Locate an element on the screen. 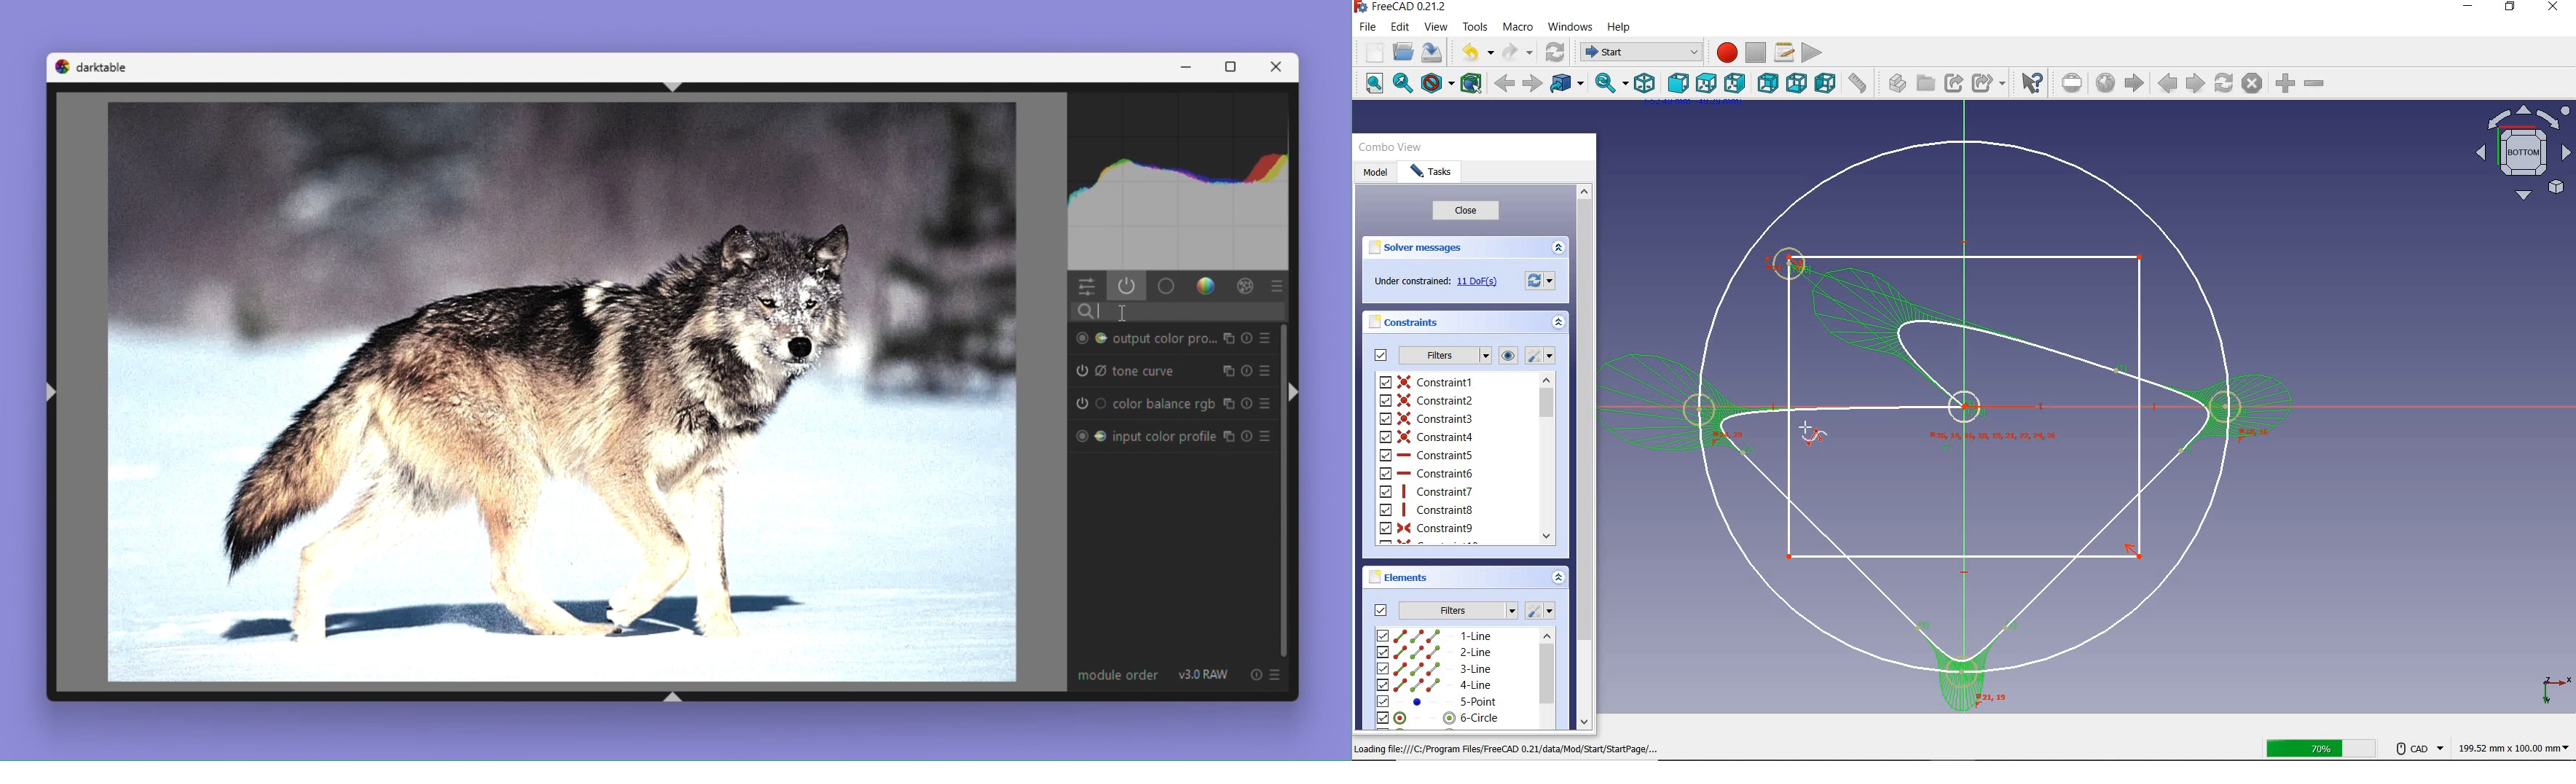 The width and height of the screenshot is (2576, 784). shift+ctrl+b is located at coordinates (675, 696).